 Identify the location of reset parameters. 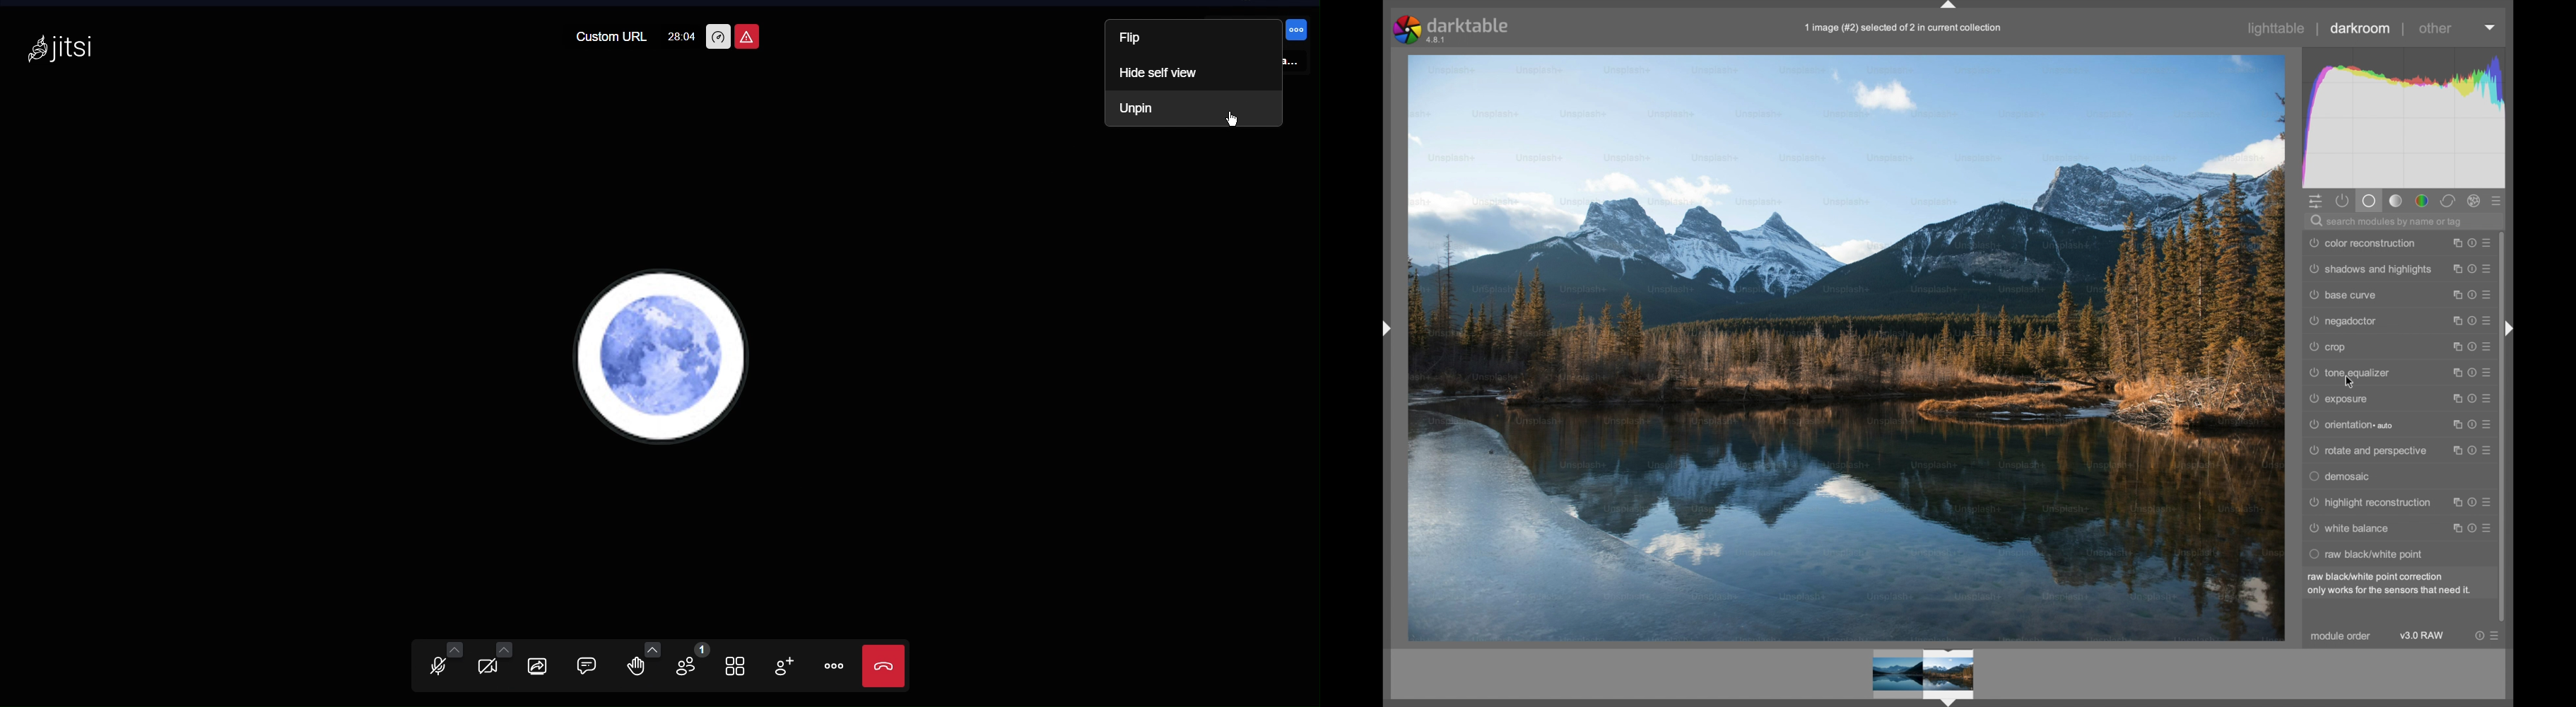
(2478, 636).